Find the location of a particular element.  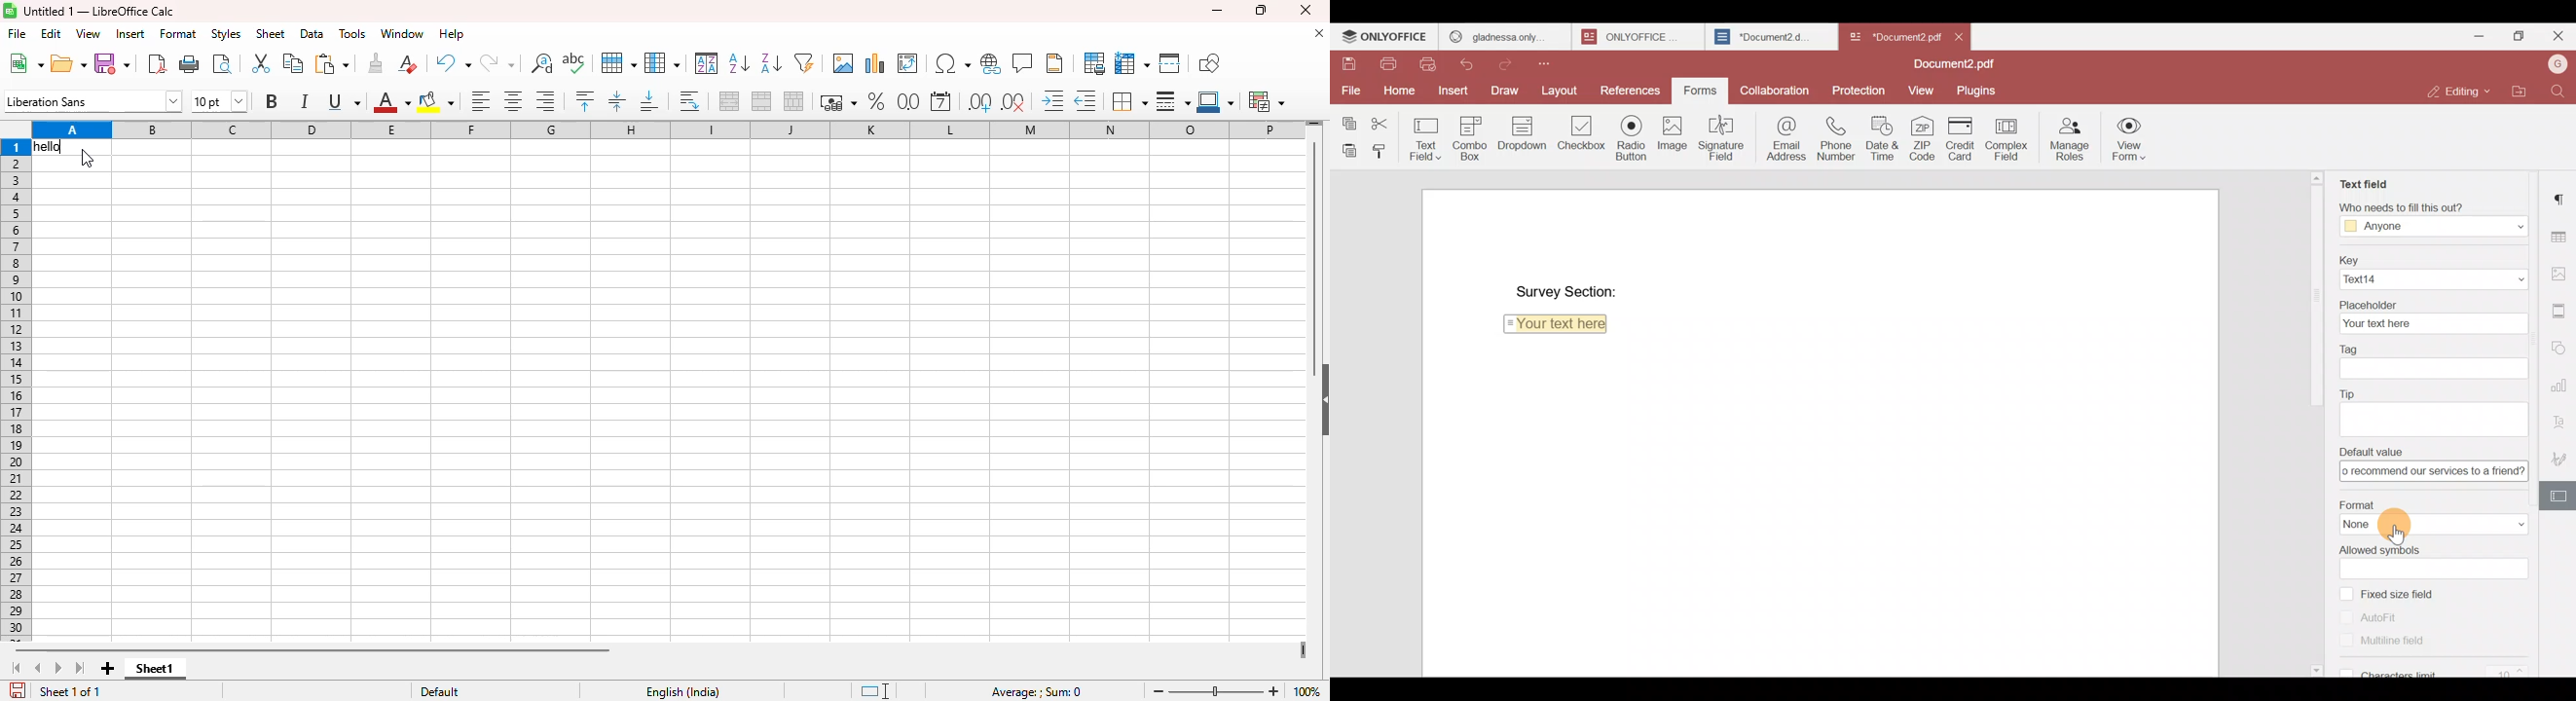

Signature settings is located at coordinates (2560, 459).